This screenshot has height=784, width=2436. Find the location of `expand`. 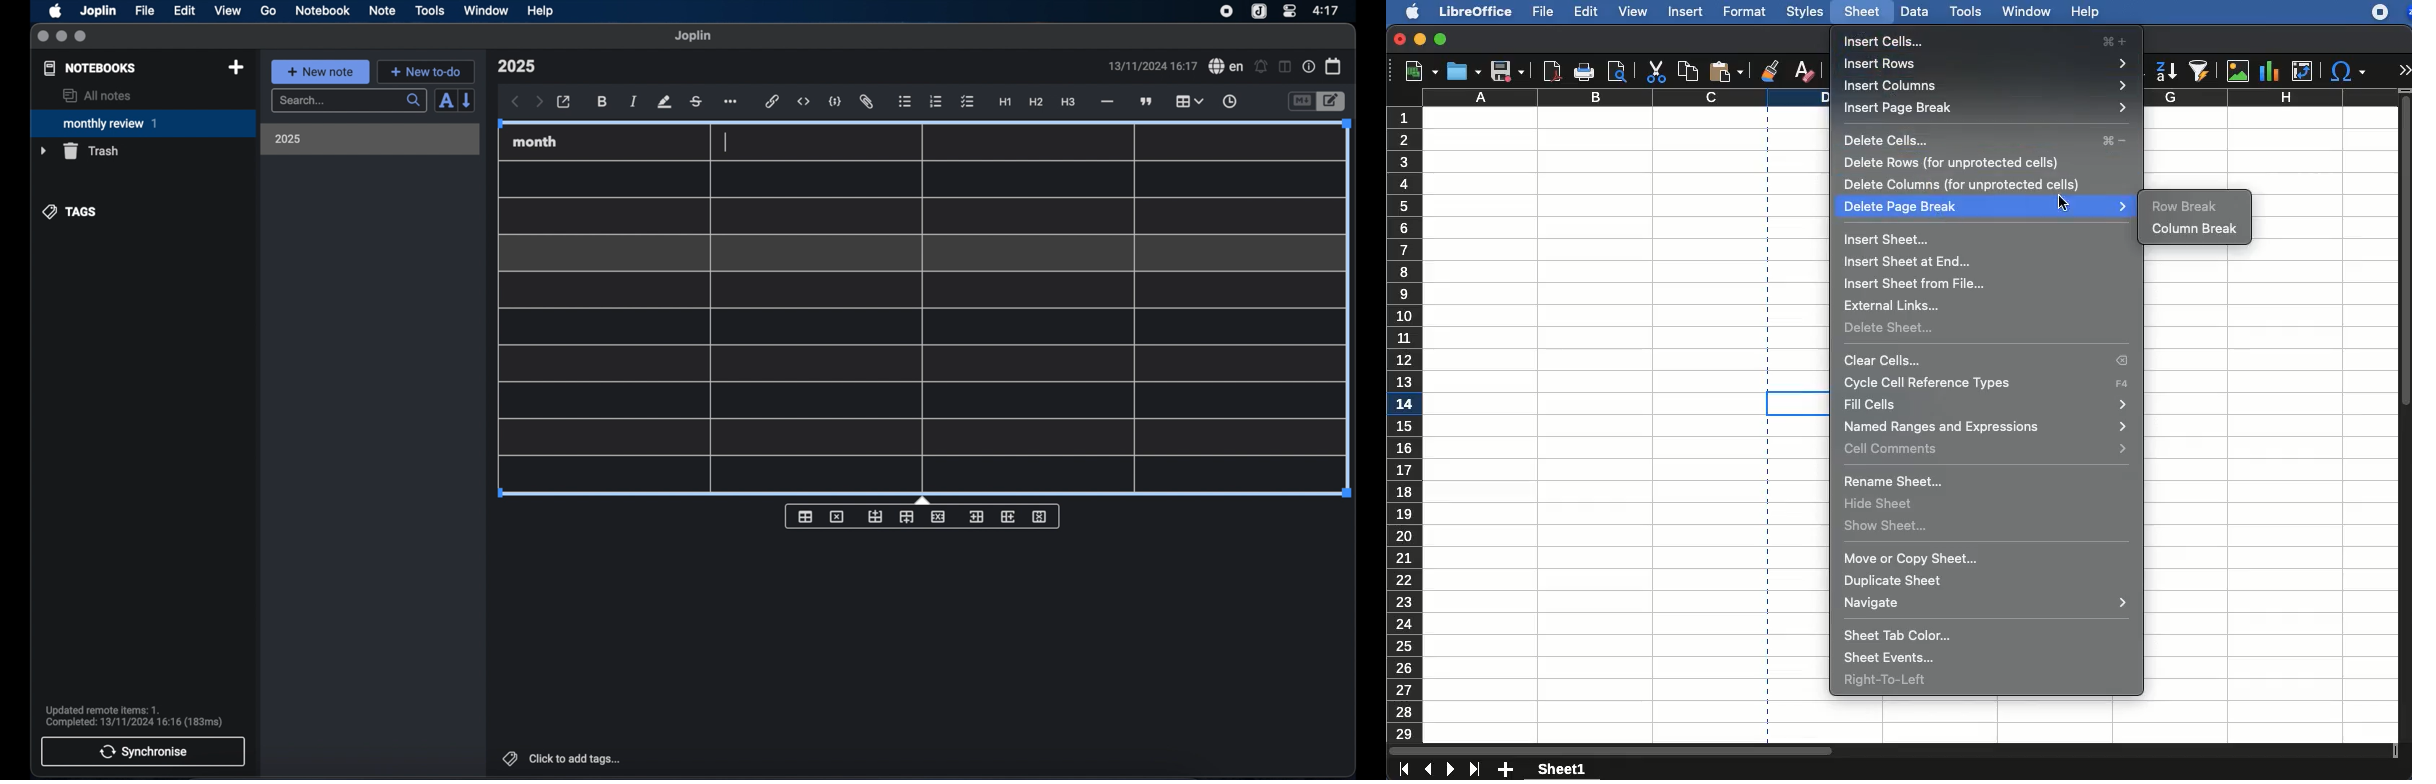

expand is located at coordinates (2406, 69).